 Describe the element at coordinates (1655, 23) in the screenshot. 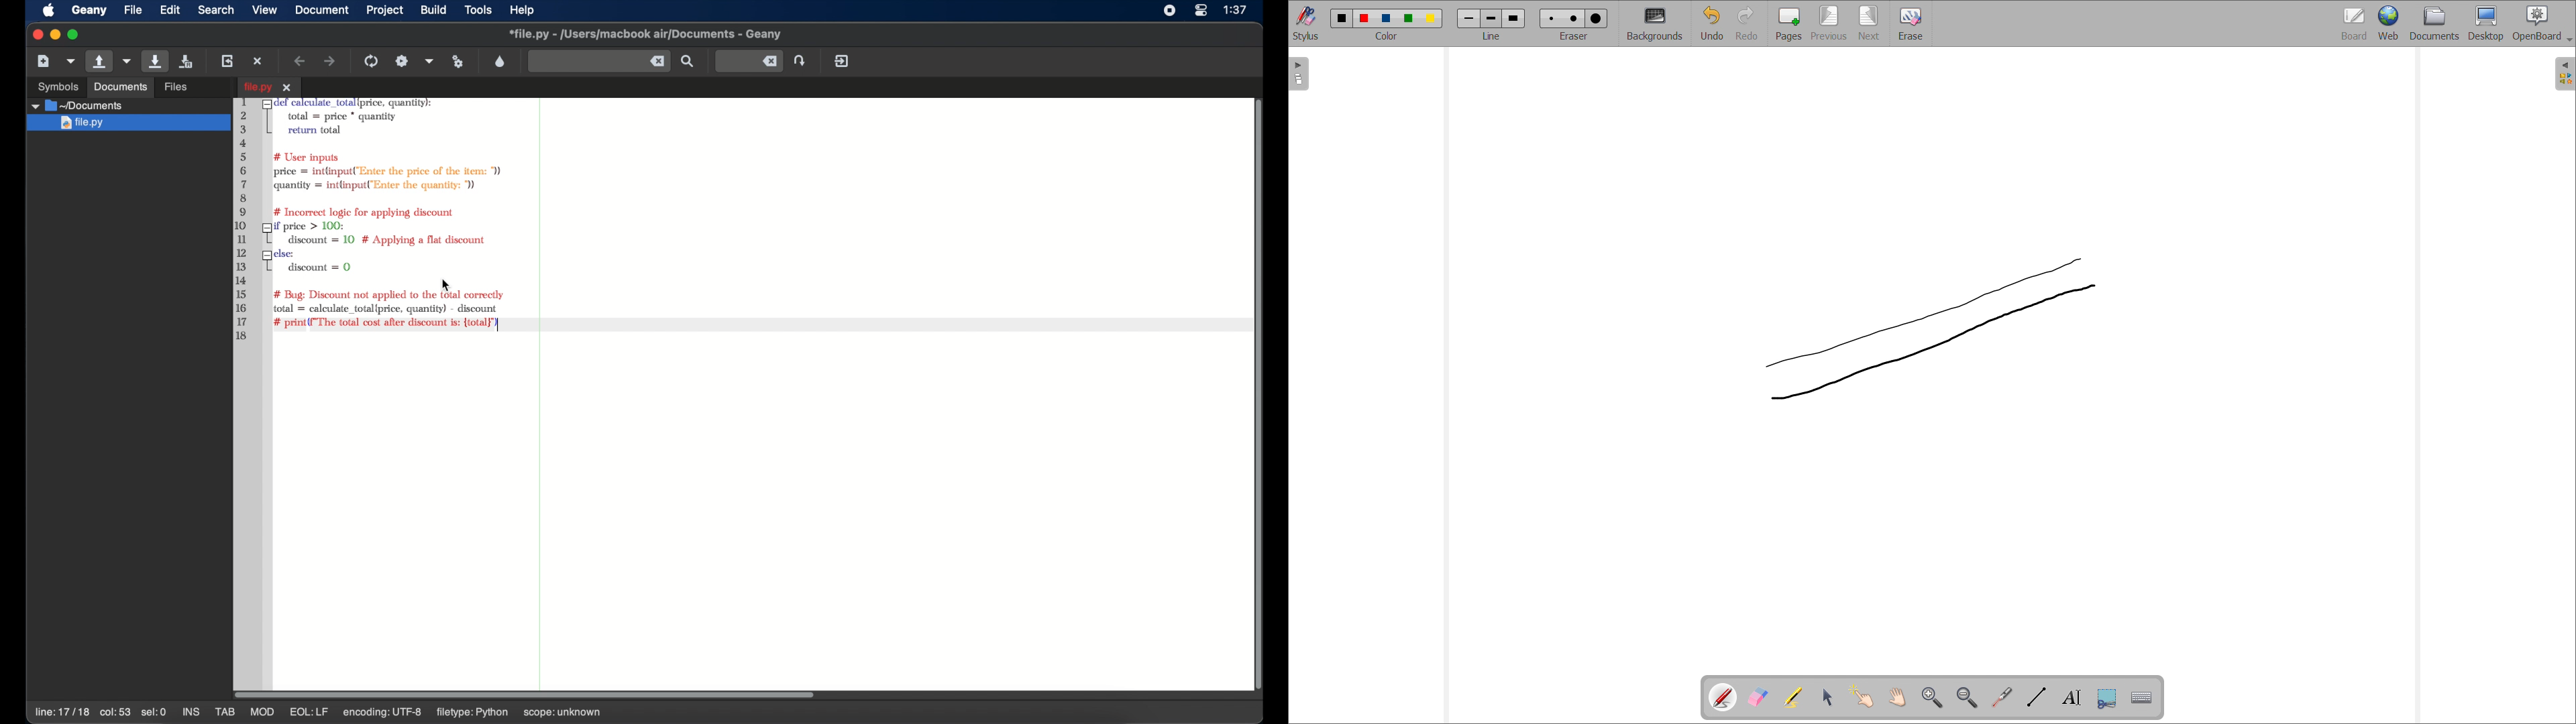

I see `backgrounds` at that location.